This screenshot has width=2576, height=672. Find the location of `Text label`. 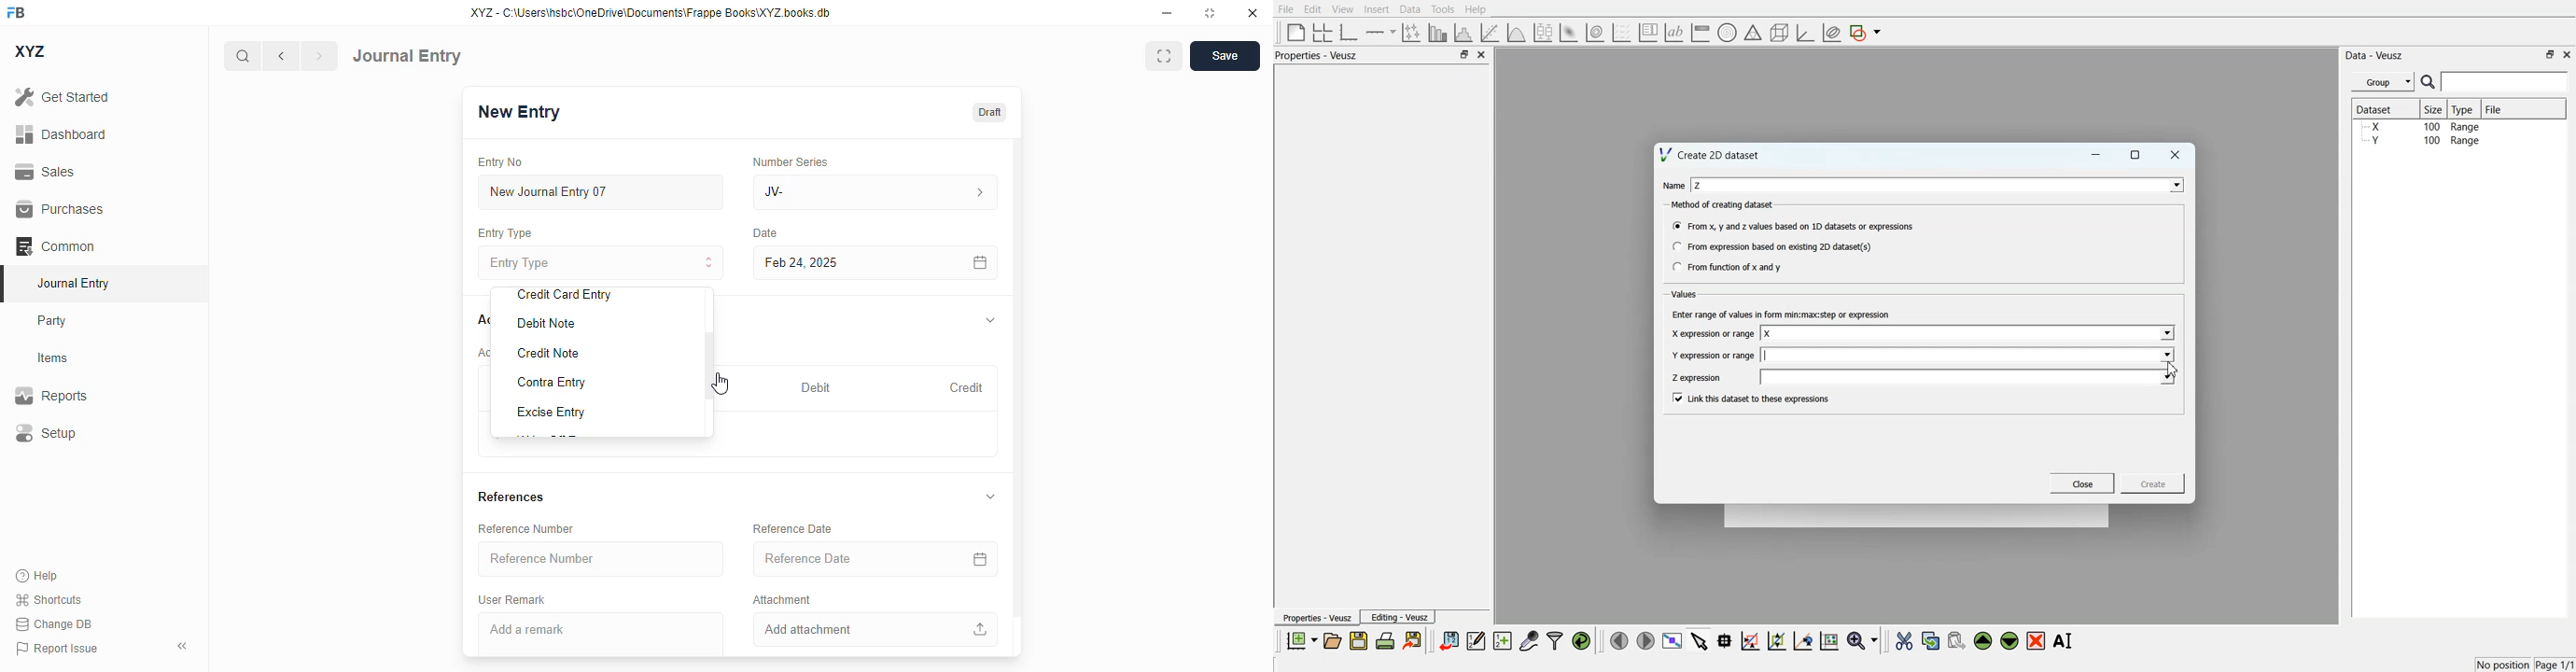

Text label is located at coordinates (1674, 33).